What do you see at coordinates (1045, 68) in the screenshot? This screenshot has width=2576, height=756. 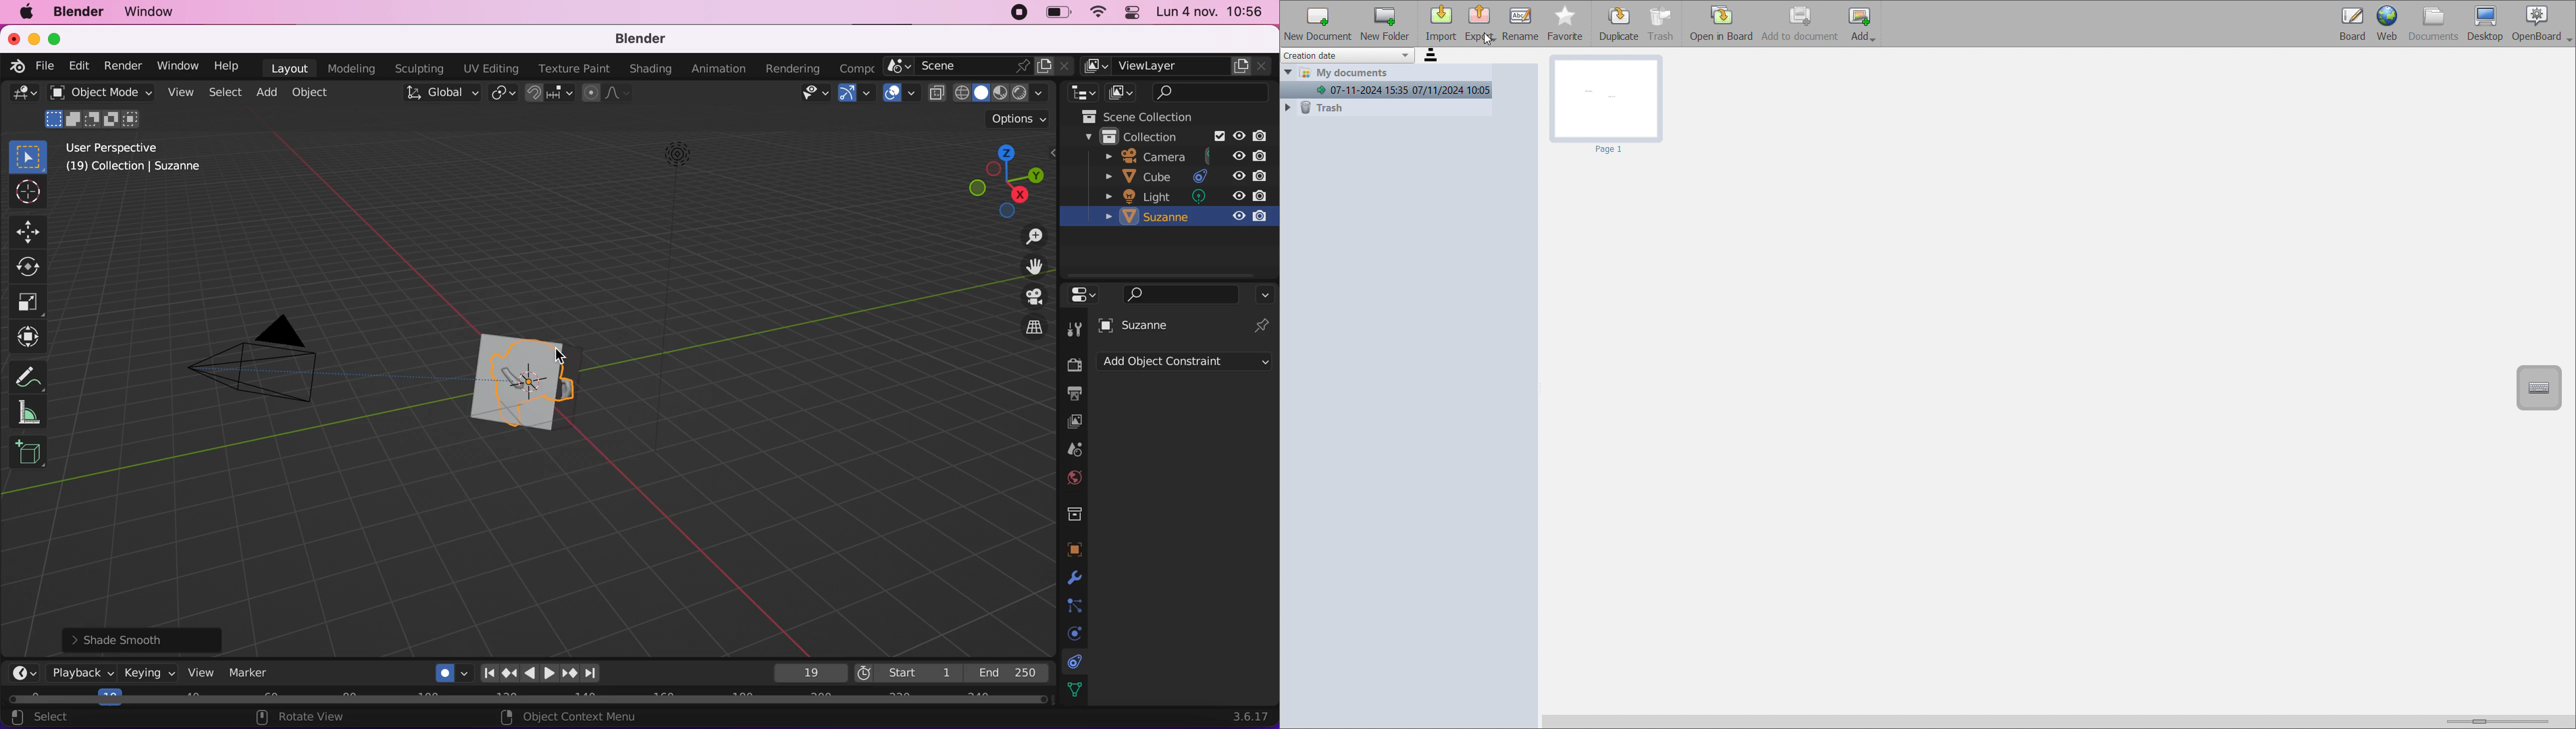 I see `new scene` at bounding box center [1045, 68].